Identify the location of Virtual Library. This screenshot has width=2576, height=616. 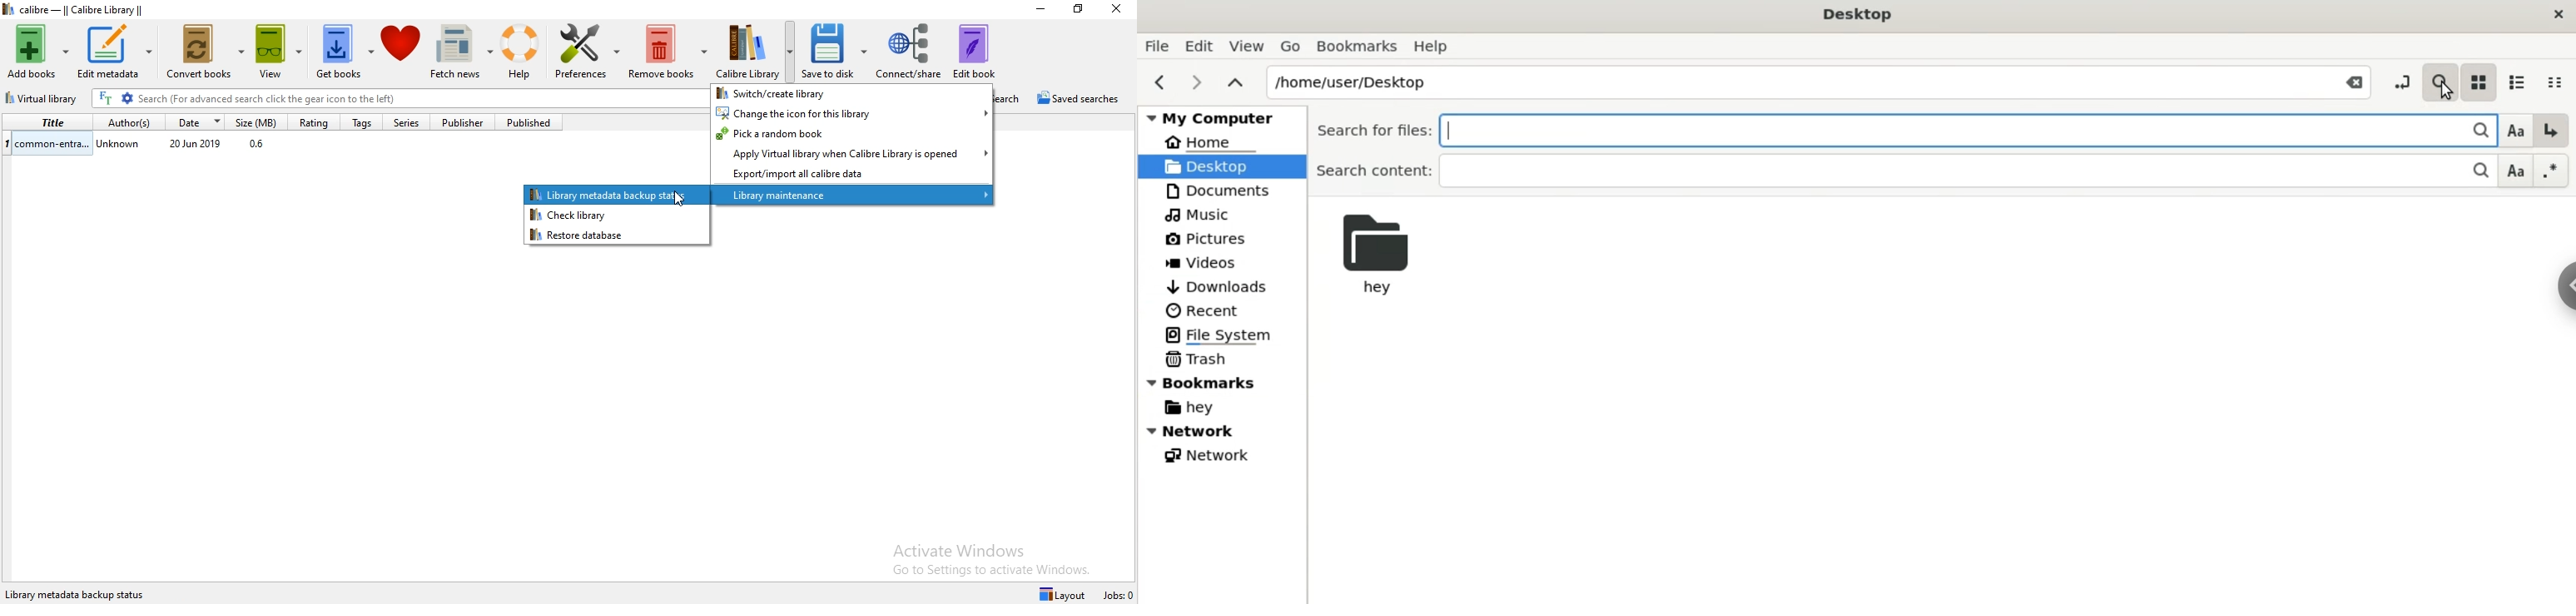
(44, 100).